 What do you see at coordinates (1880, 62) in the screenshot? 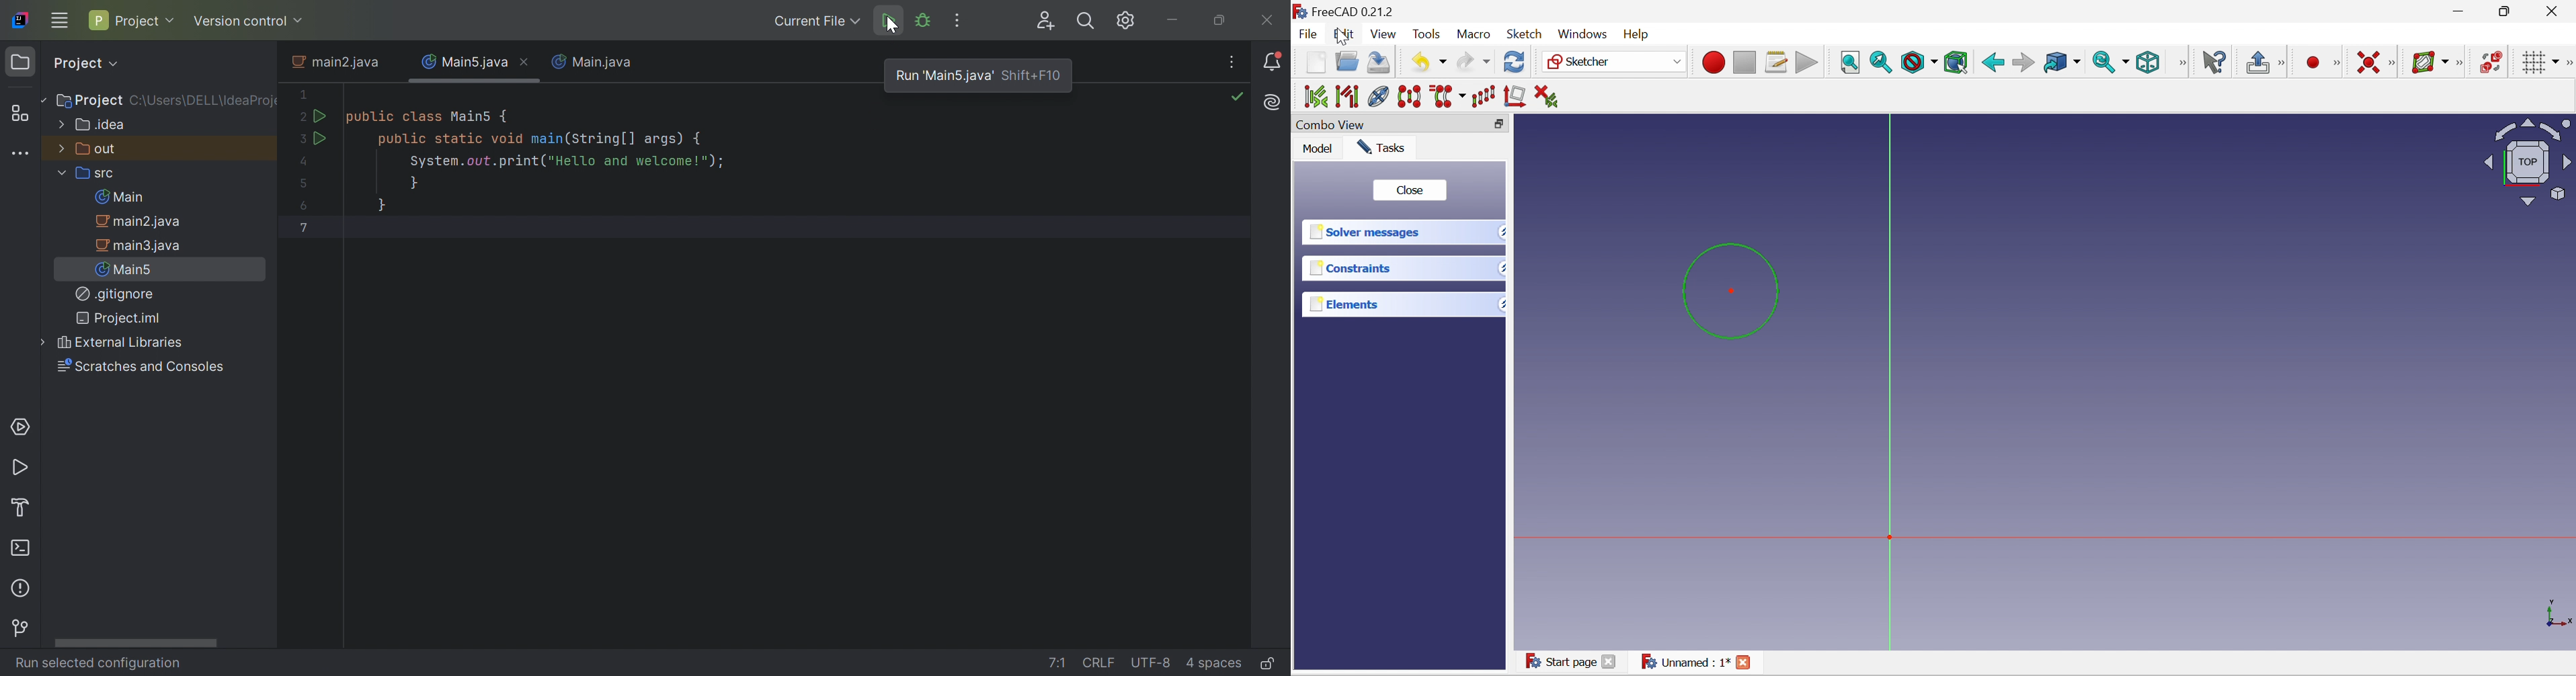
I see `Fit selection` at bounding box center [1880, 62].